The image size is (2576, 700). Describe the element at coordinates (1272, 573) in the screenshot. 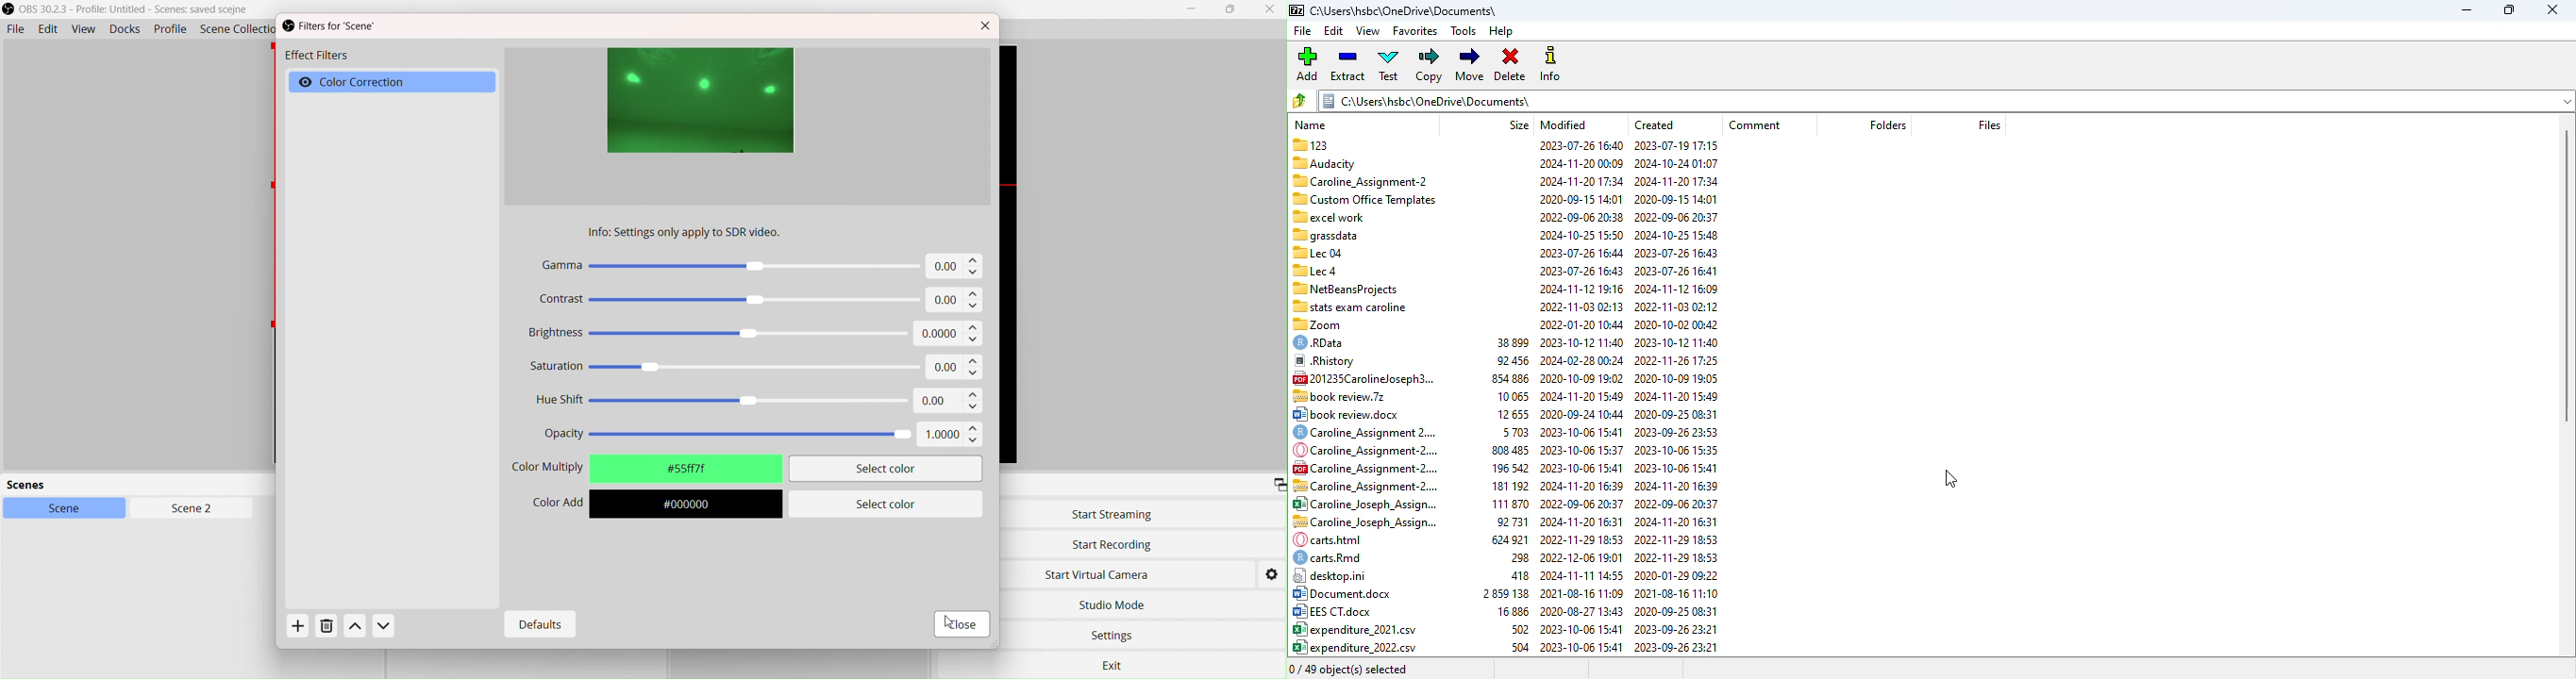

I see `Settings` at that location.